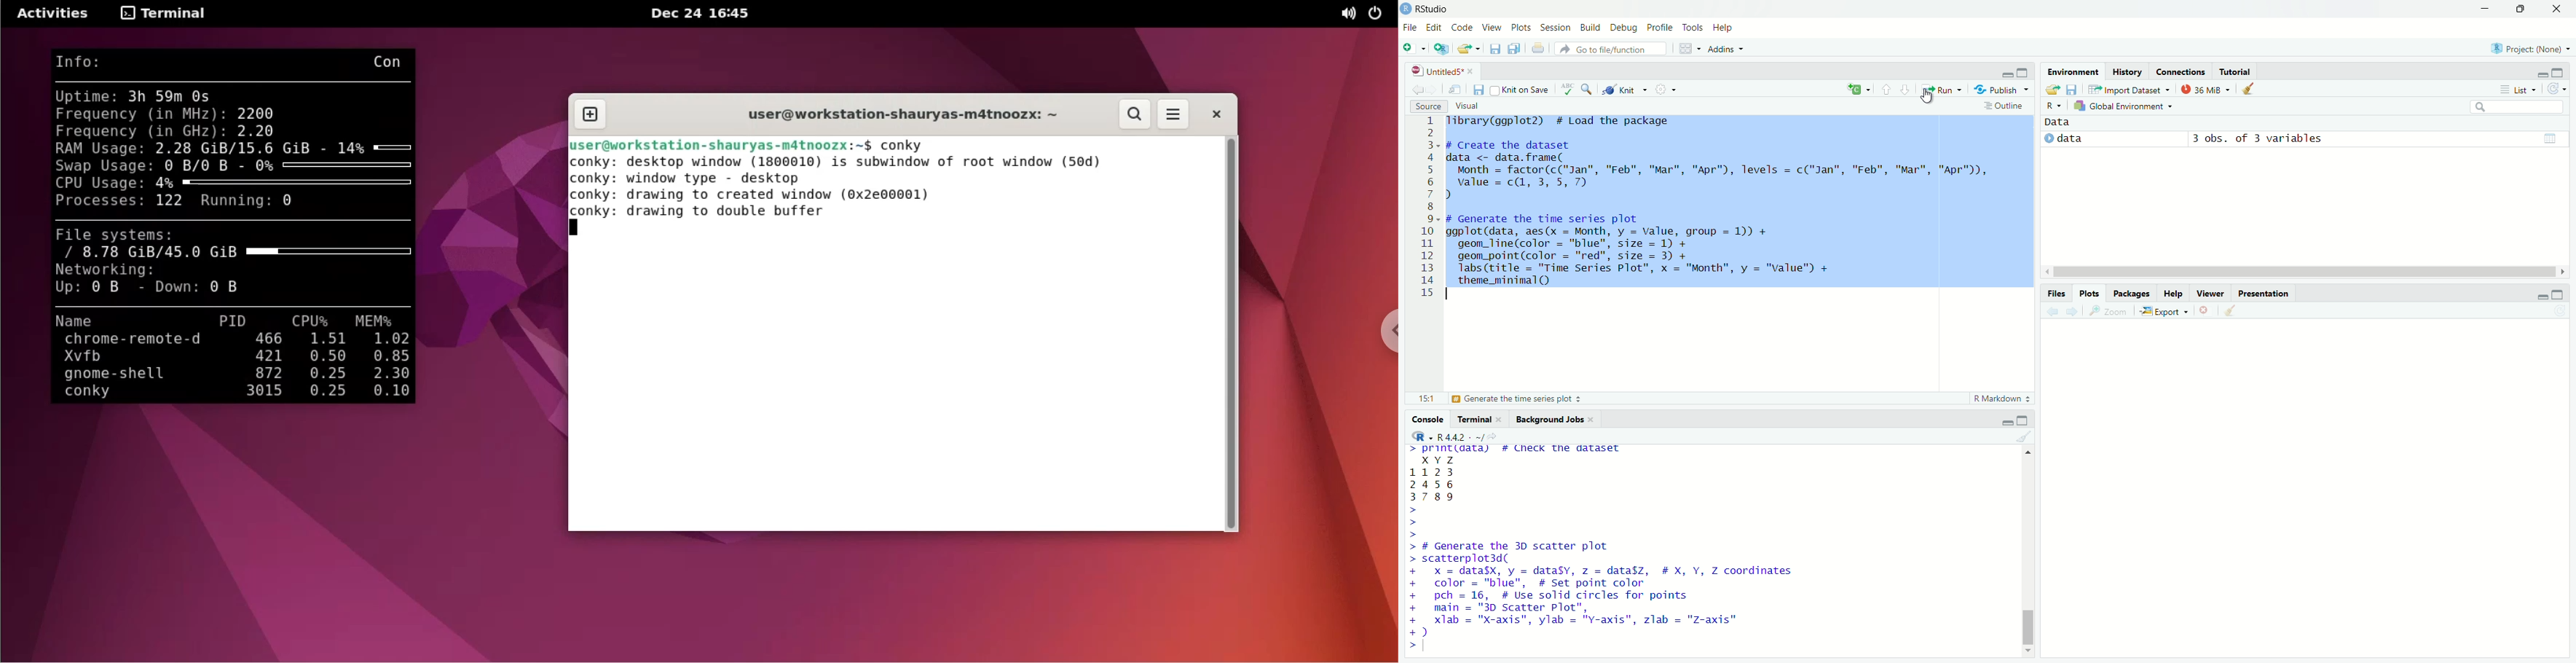 This screenshot has width=2576, height=672. What do you see at coordinates (2024, 421) in the screenshot?
I see `maximize` at bounding box center [2024, 421].